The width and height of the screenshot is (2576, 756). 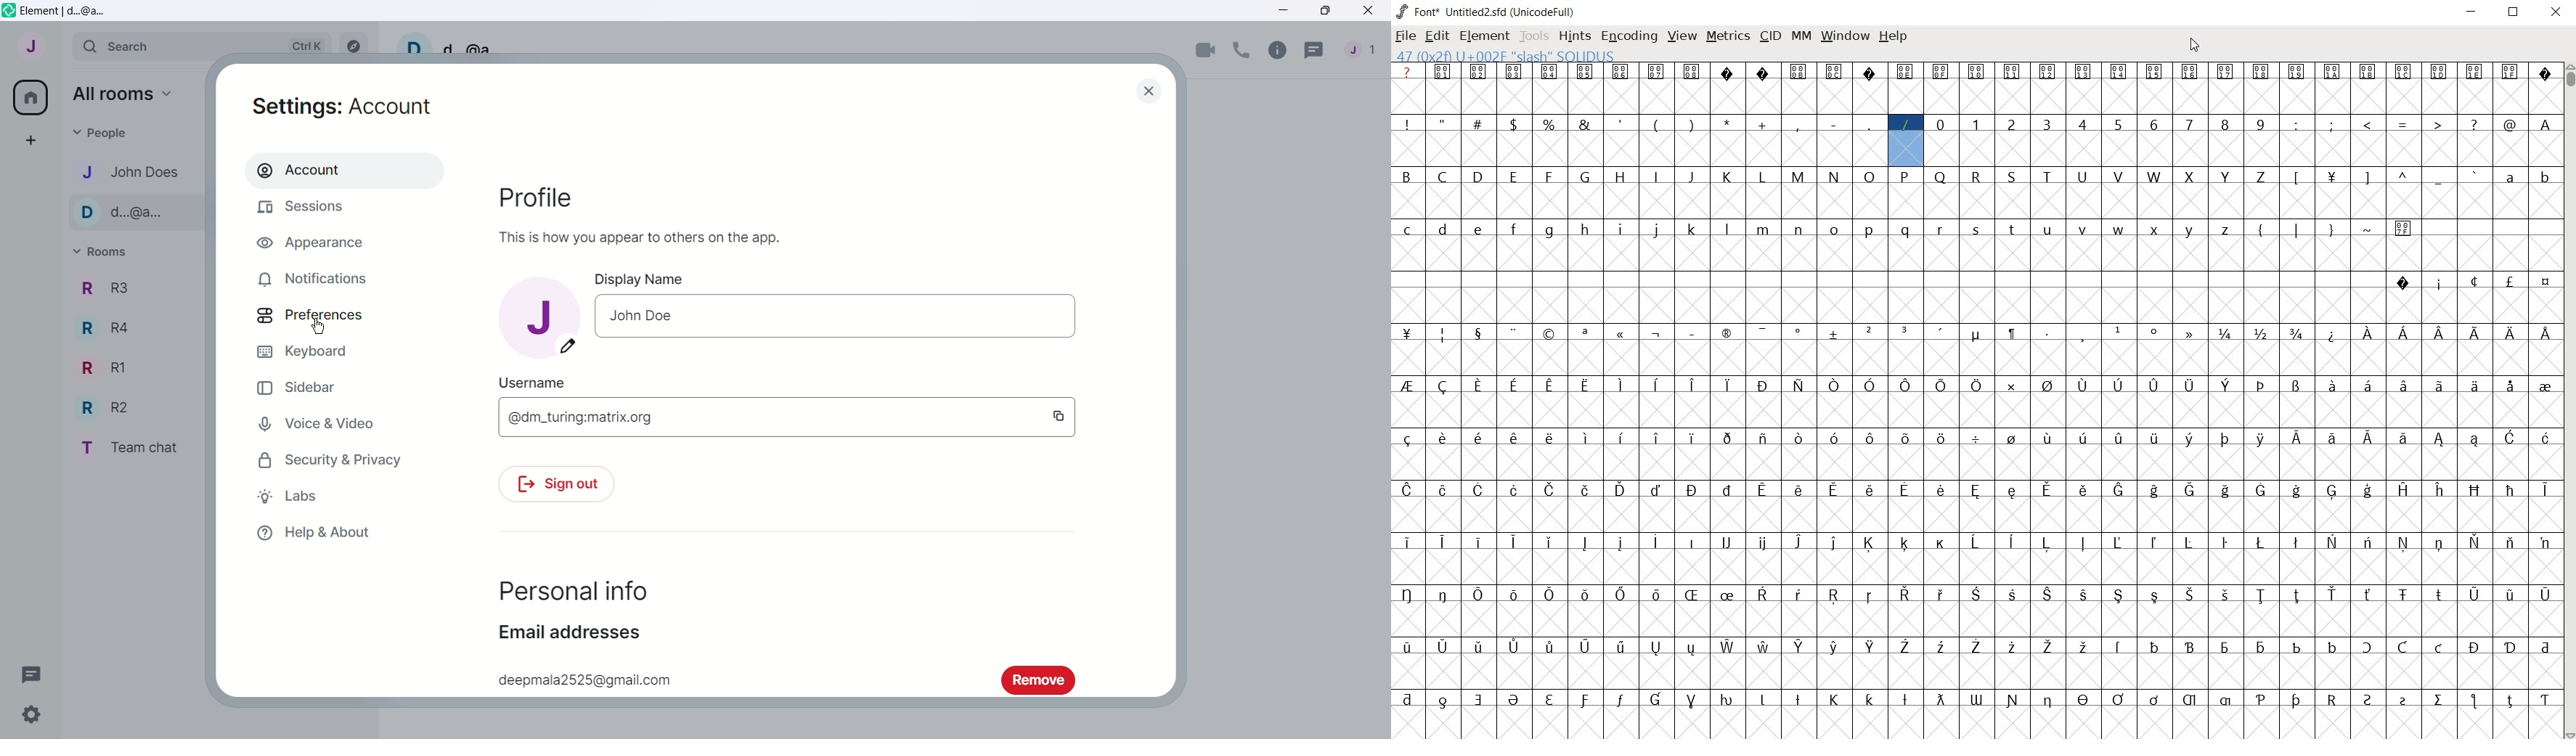 I want to click on glyph, so click(x=2118, y=126).